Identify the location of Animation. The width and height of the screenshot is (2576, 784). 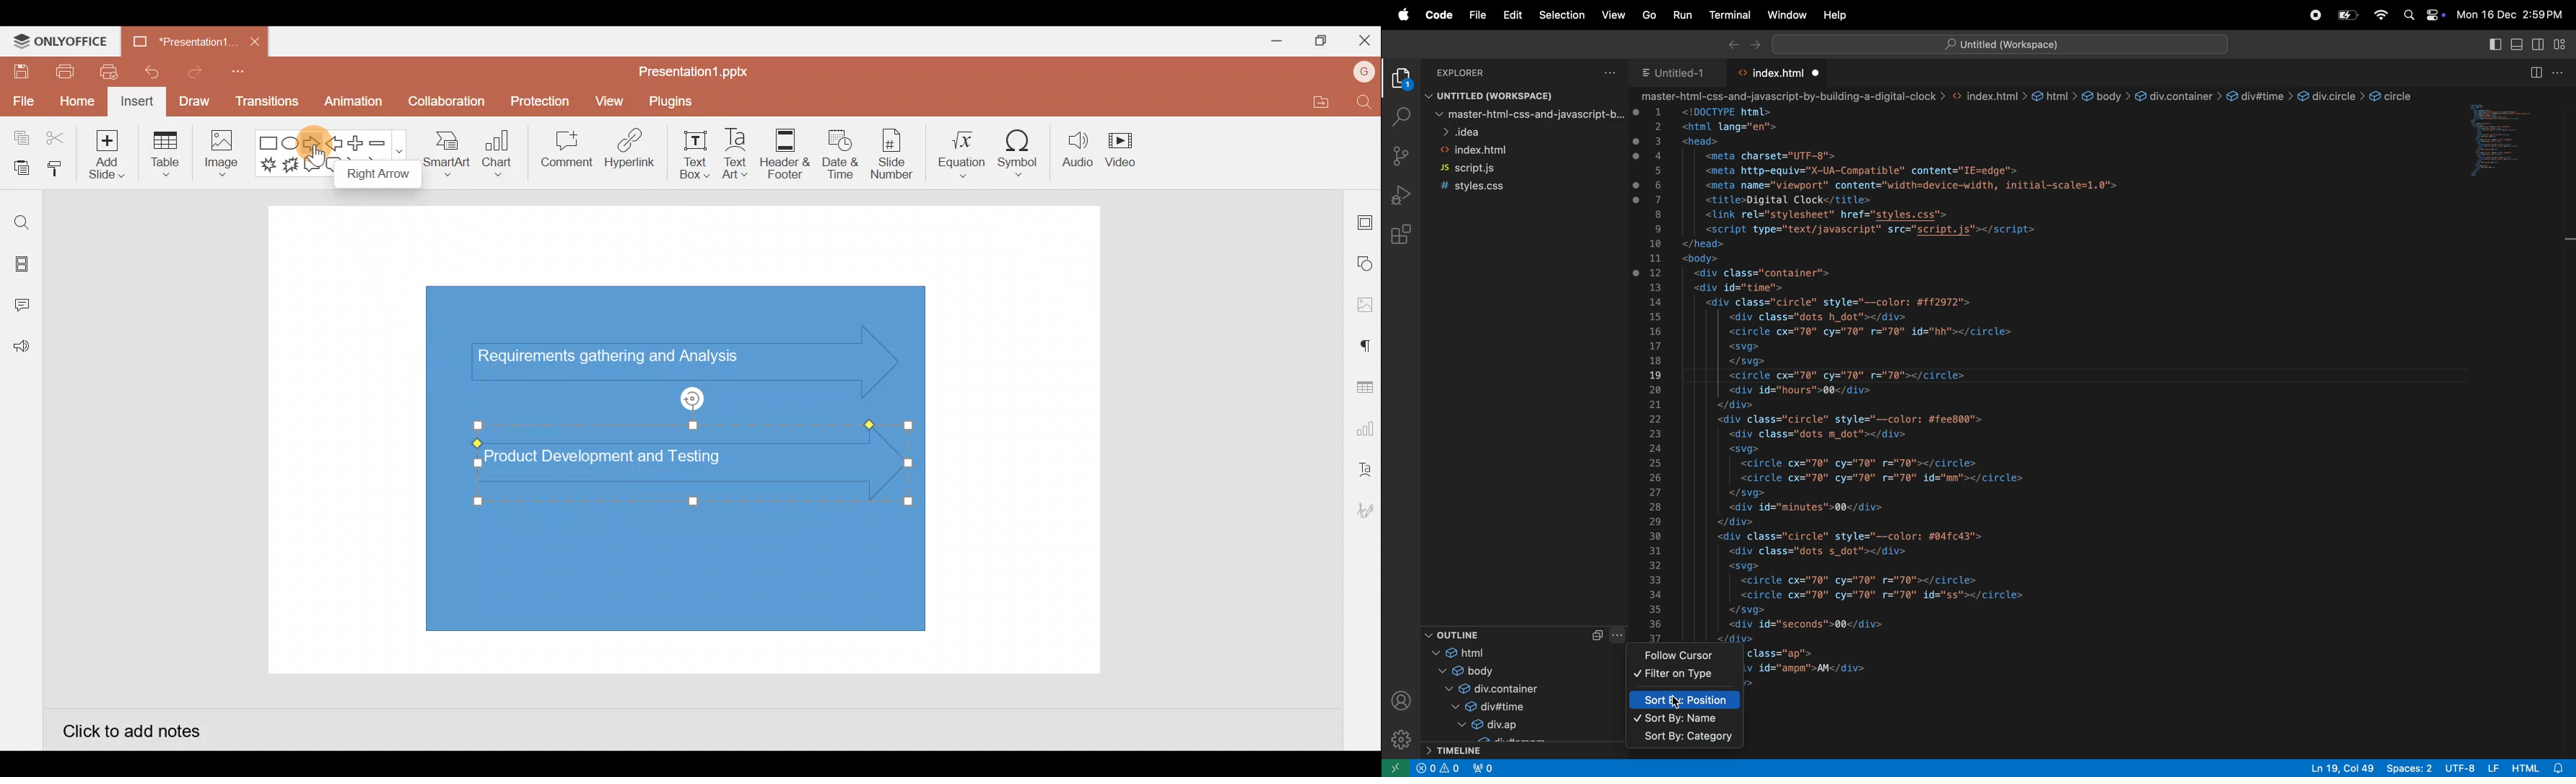
(355, 105).